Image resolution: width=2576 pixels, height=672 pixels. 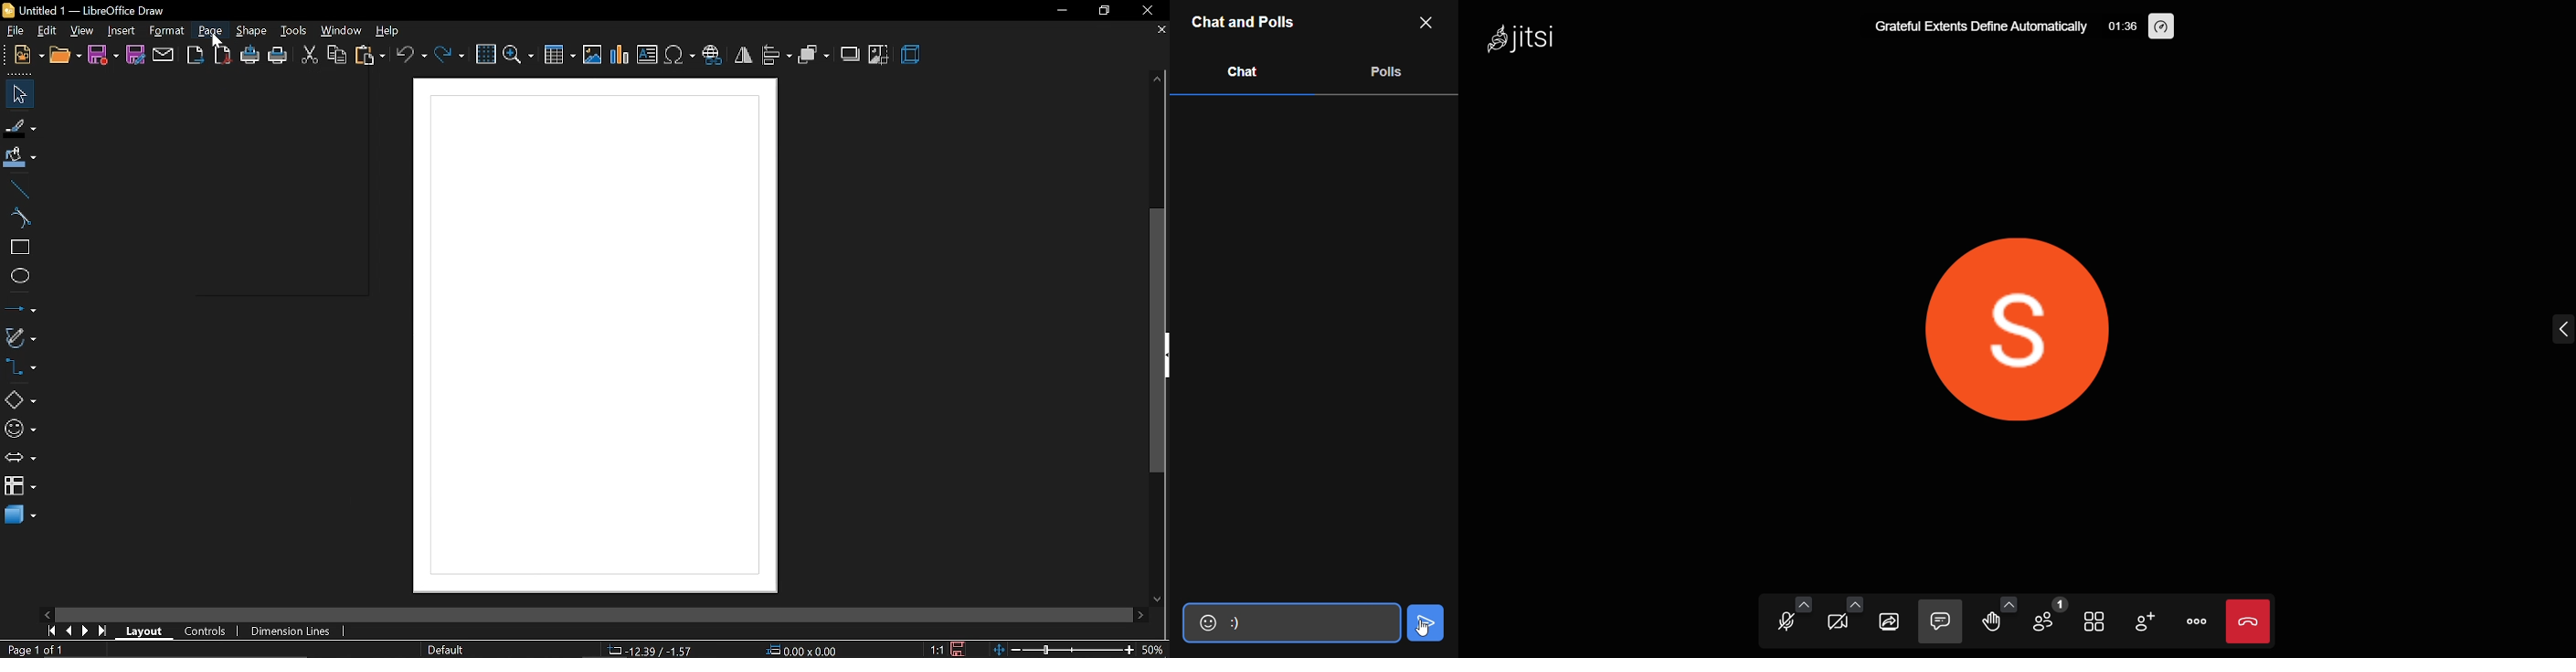 I want to click on previous page, so click(x=70, y=631).